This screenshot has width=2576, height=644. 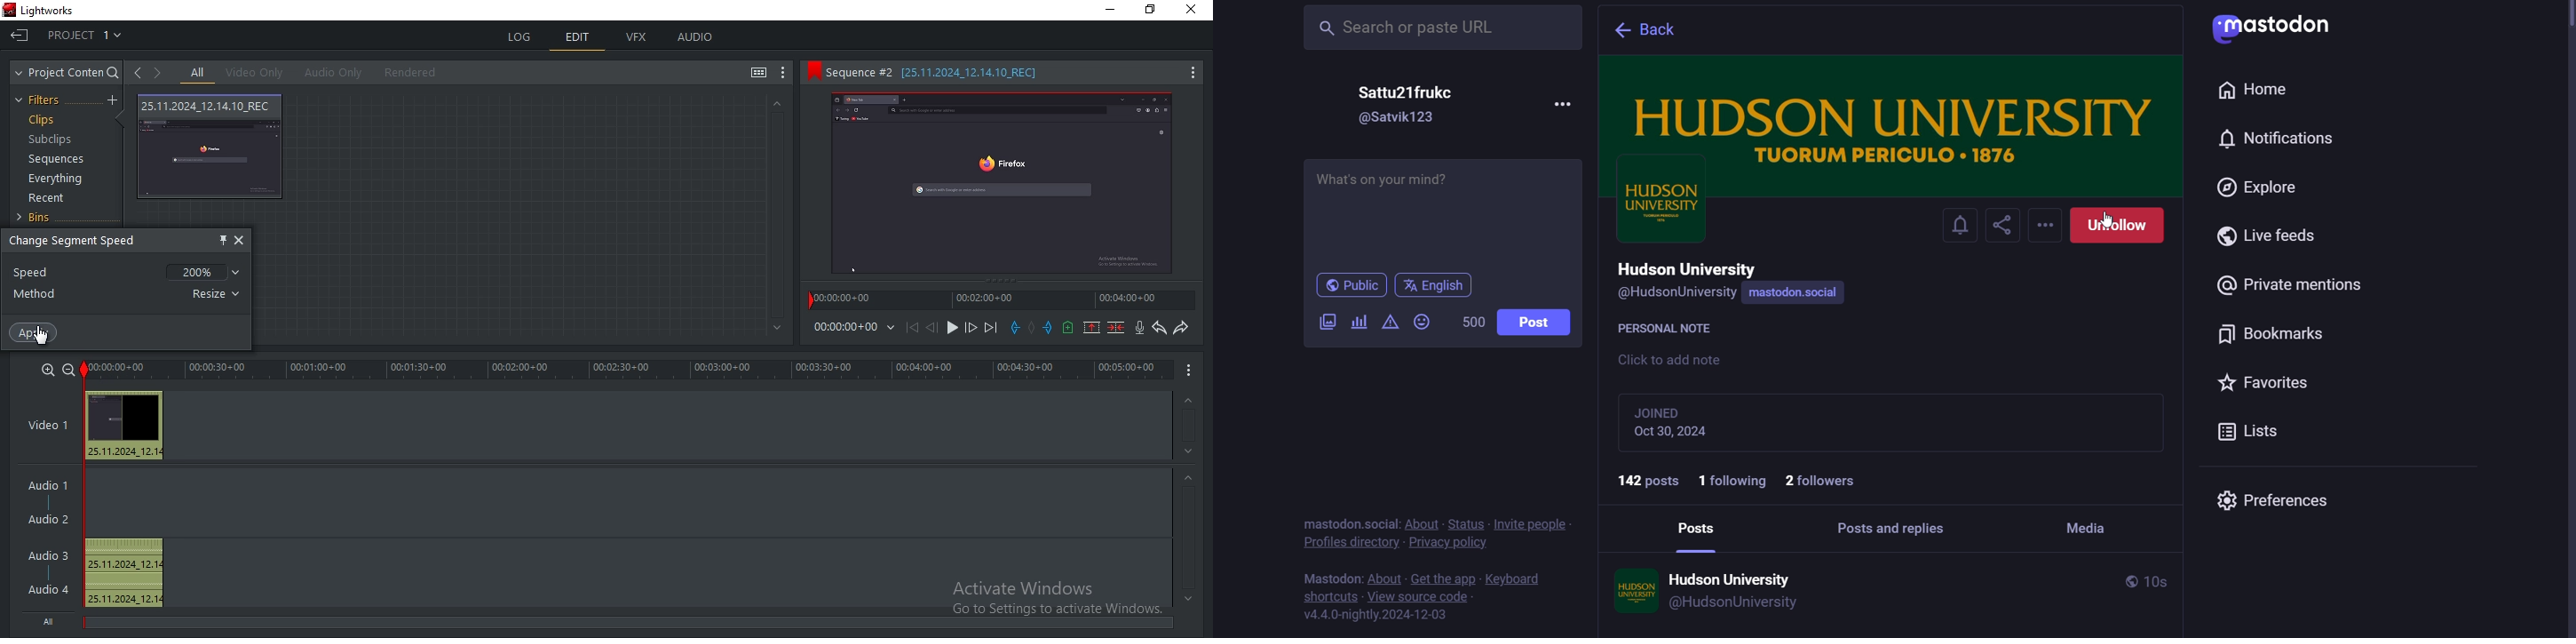 What do you see at coordinates (41, 218) in the screenshot?
I see `bins` at bounding box center [41, 218].